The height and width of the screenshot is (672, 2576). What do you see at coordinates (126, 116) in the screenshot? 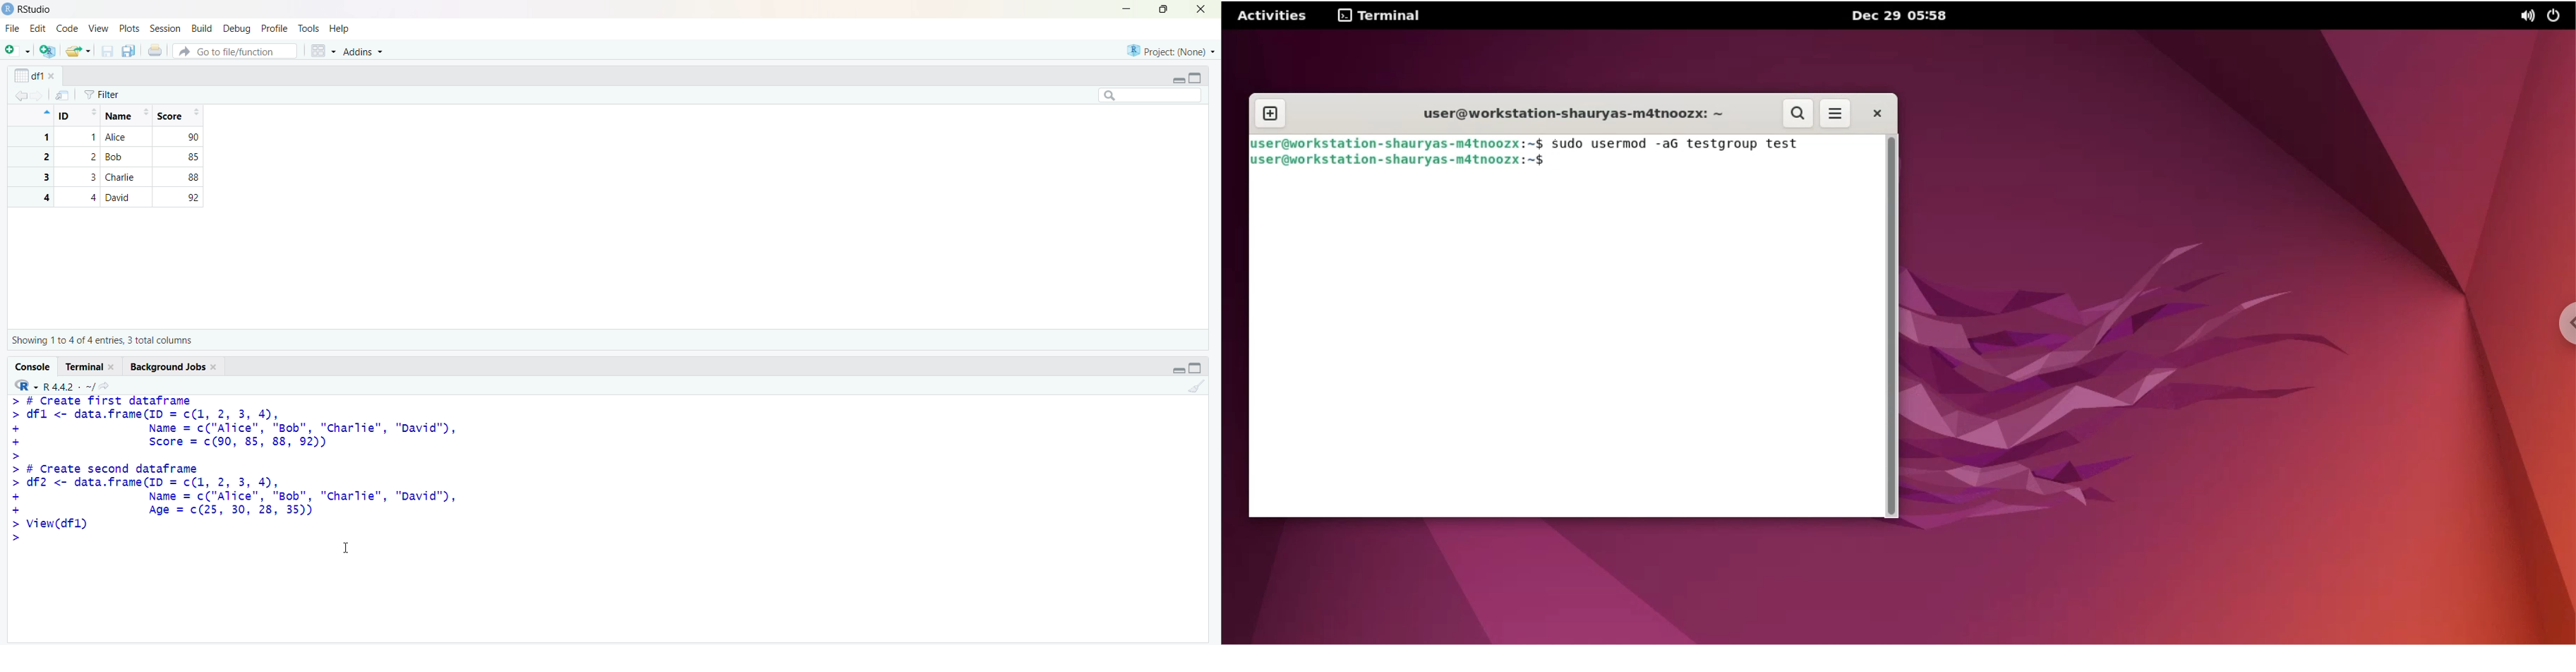
I see `Name` at bounding box center [126, 116].